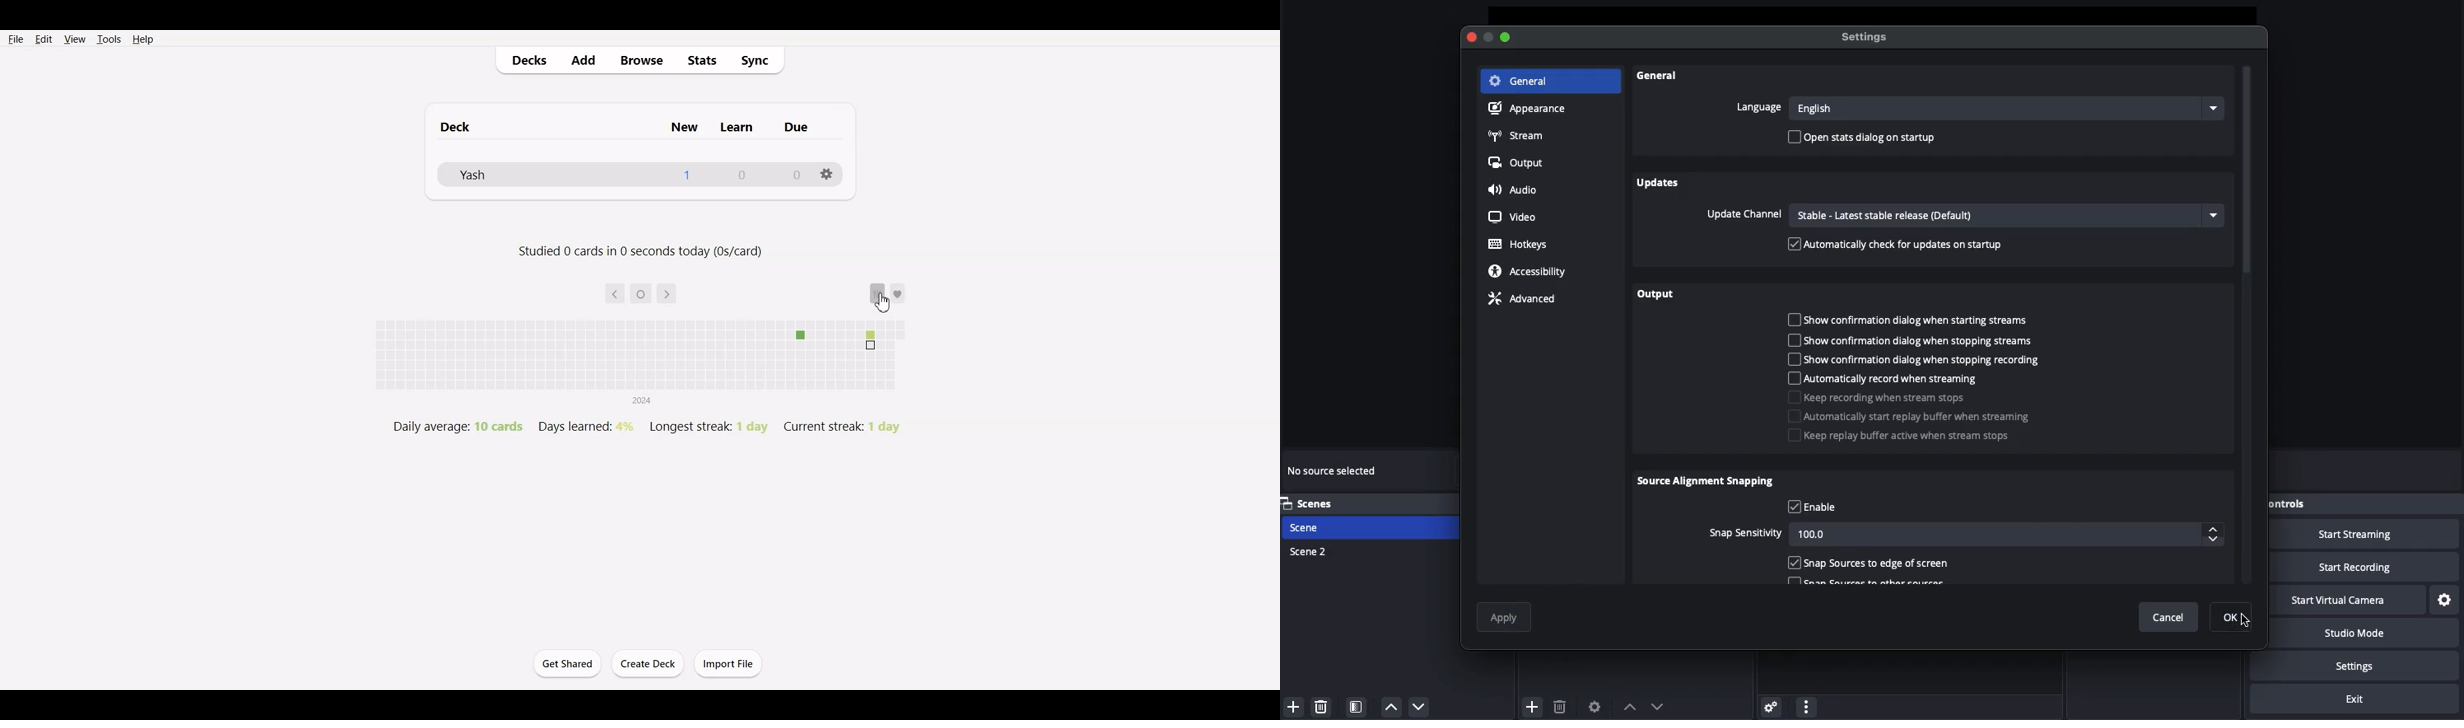 This screenshot has height=728, width=2464. Describe the element at coordinates (1520, 245) in the screenshot. I see `Hotkeys` at that location.